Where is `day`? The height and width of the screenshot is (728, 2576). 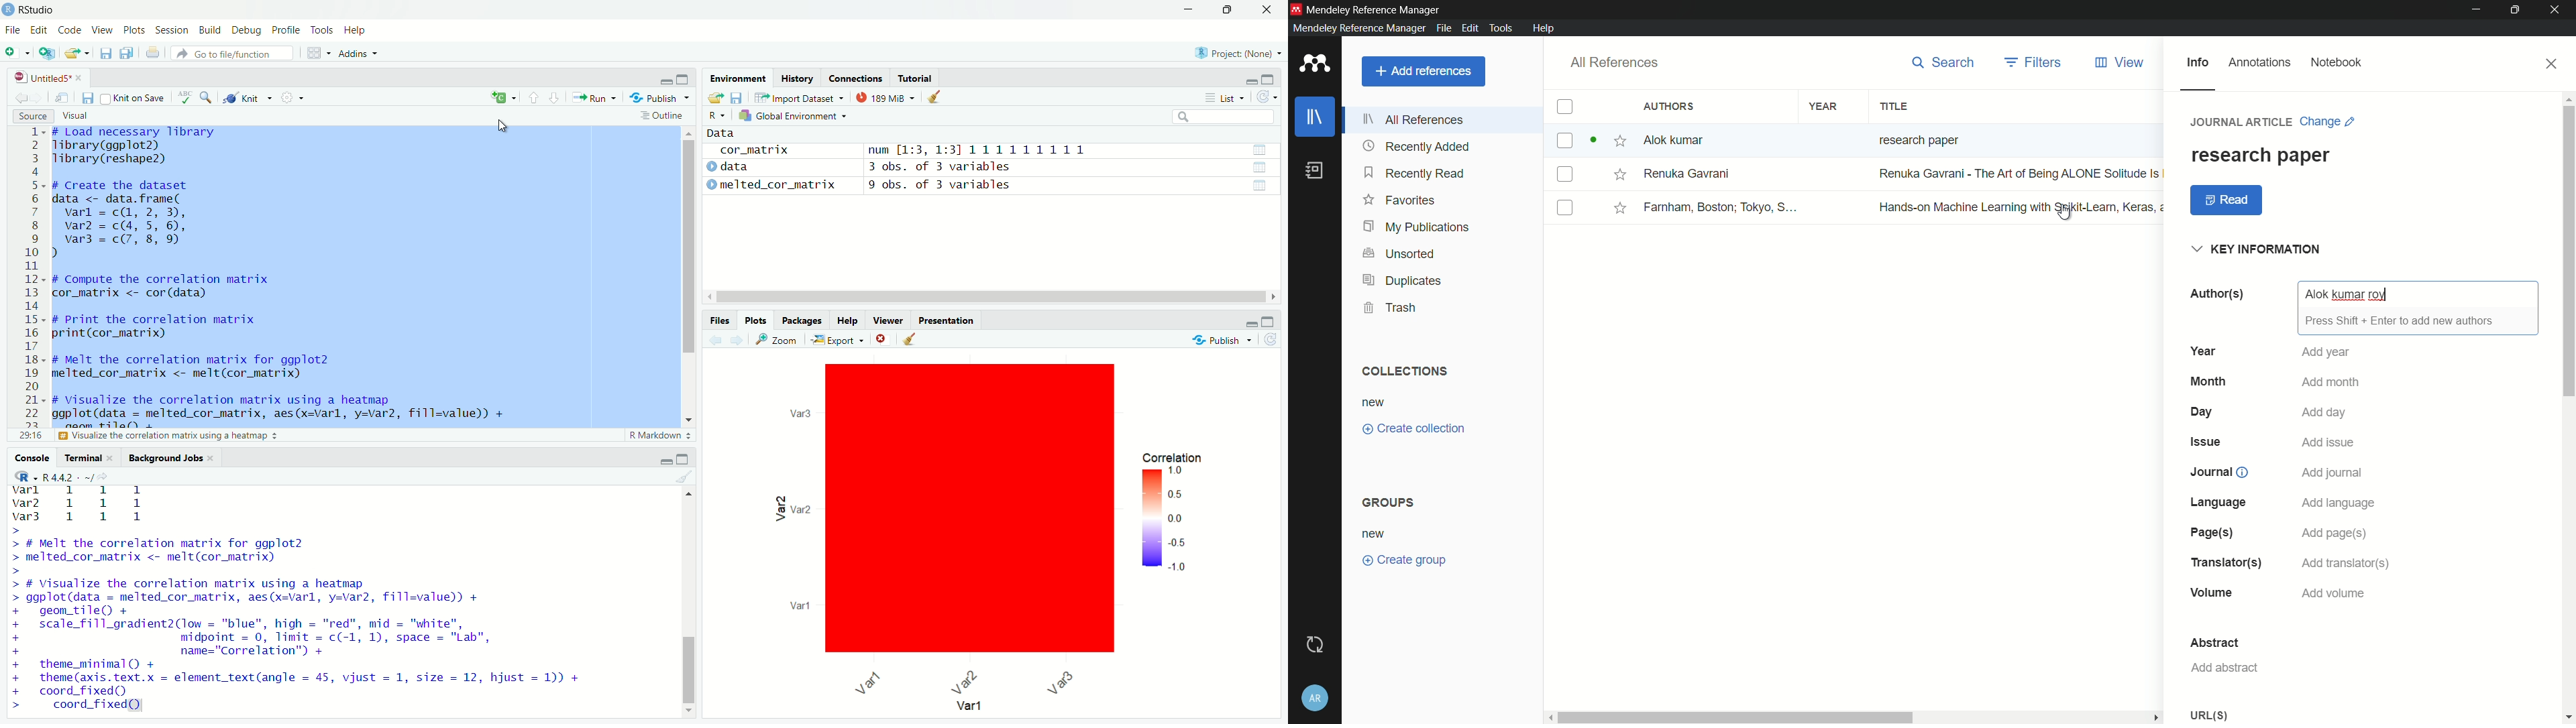 day is located at coordinates (2203, 412).